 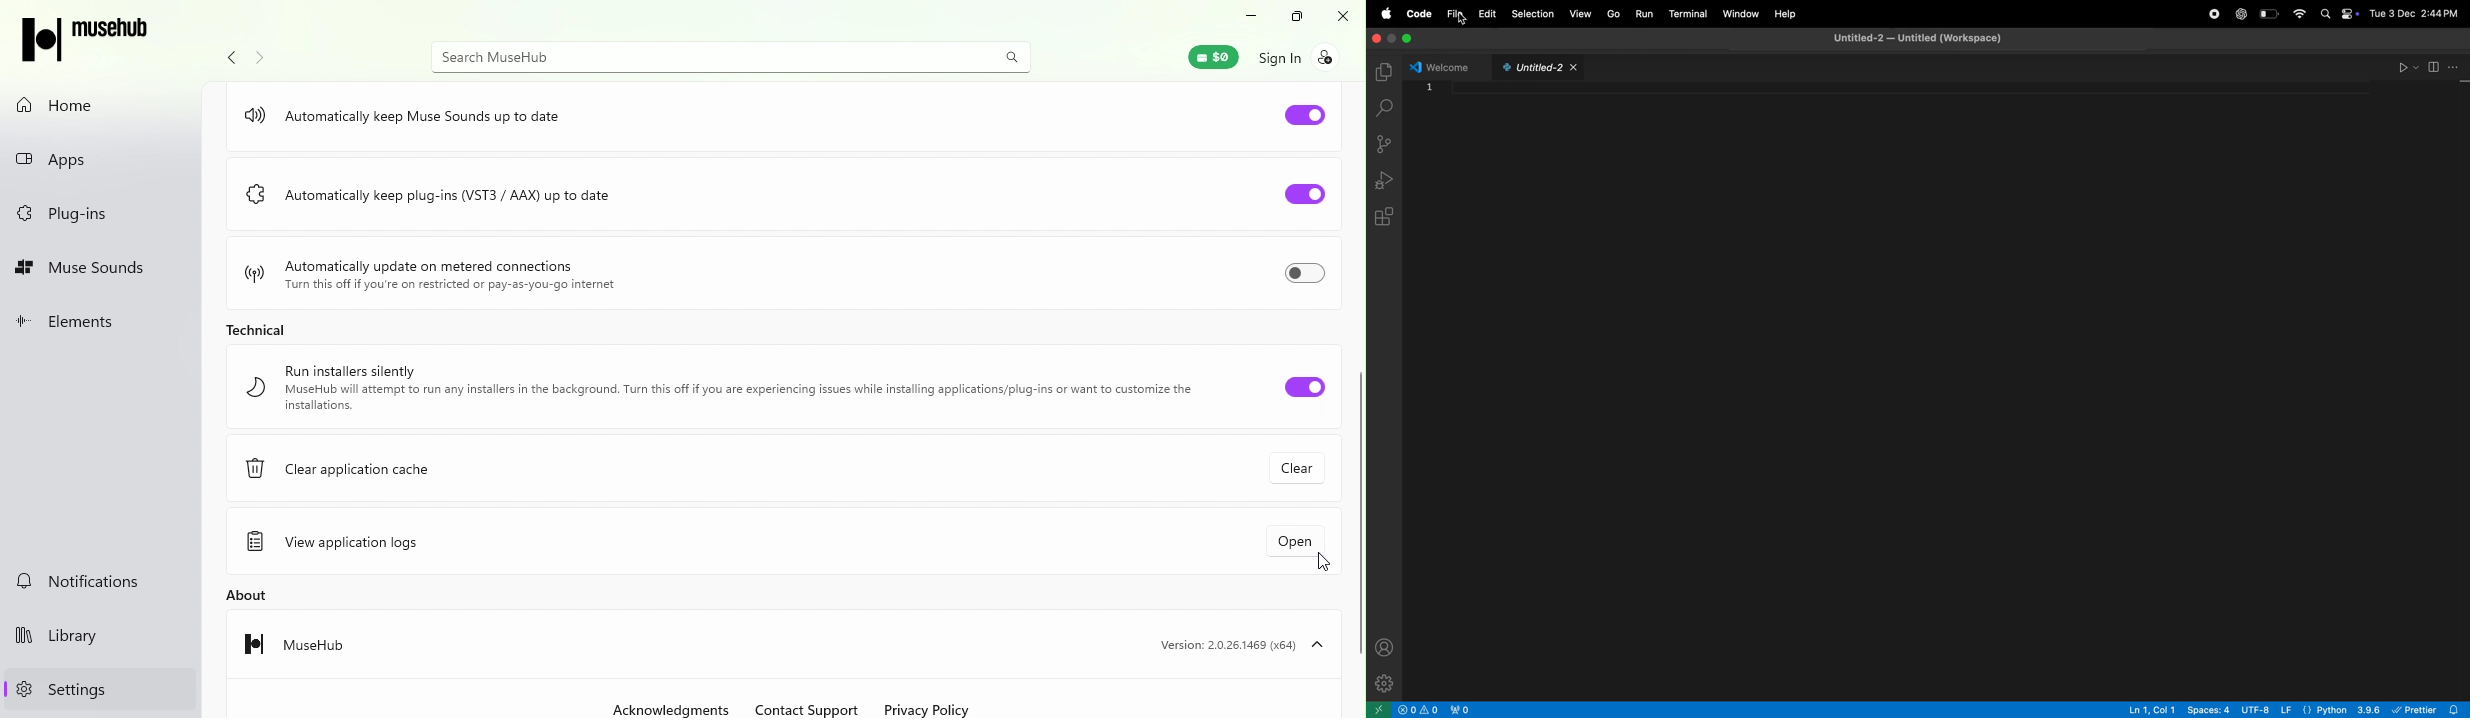 What do you see at coordinates (71, 107) in the screenshot?
I see `Home` at bounding box center [71, 107].